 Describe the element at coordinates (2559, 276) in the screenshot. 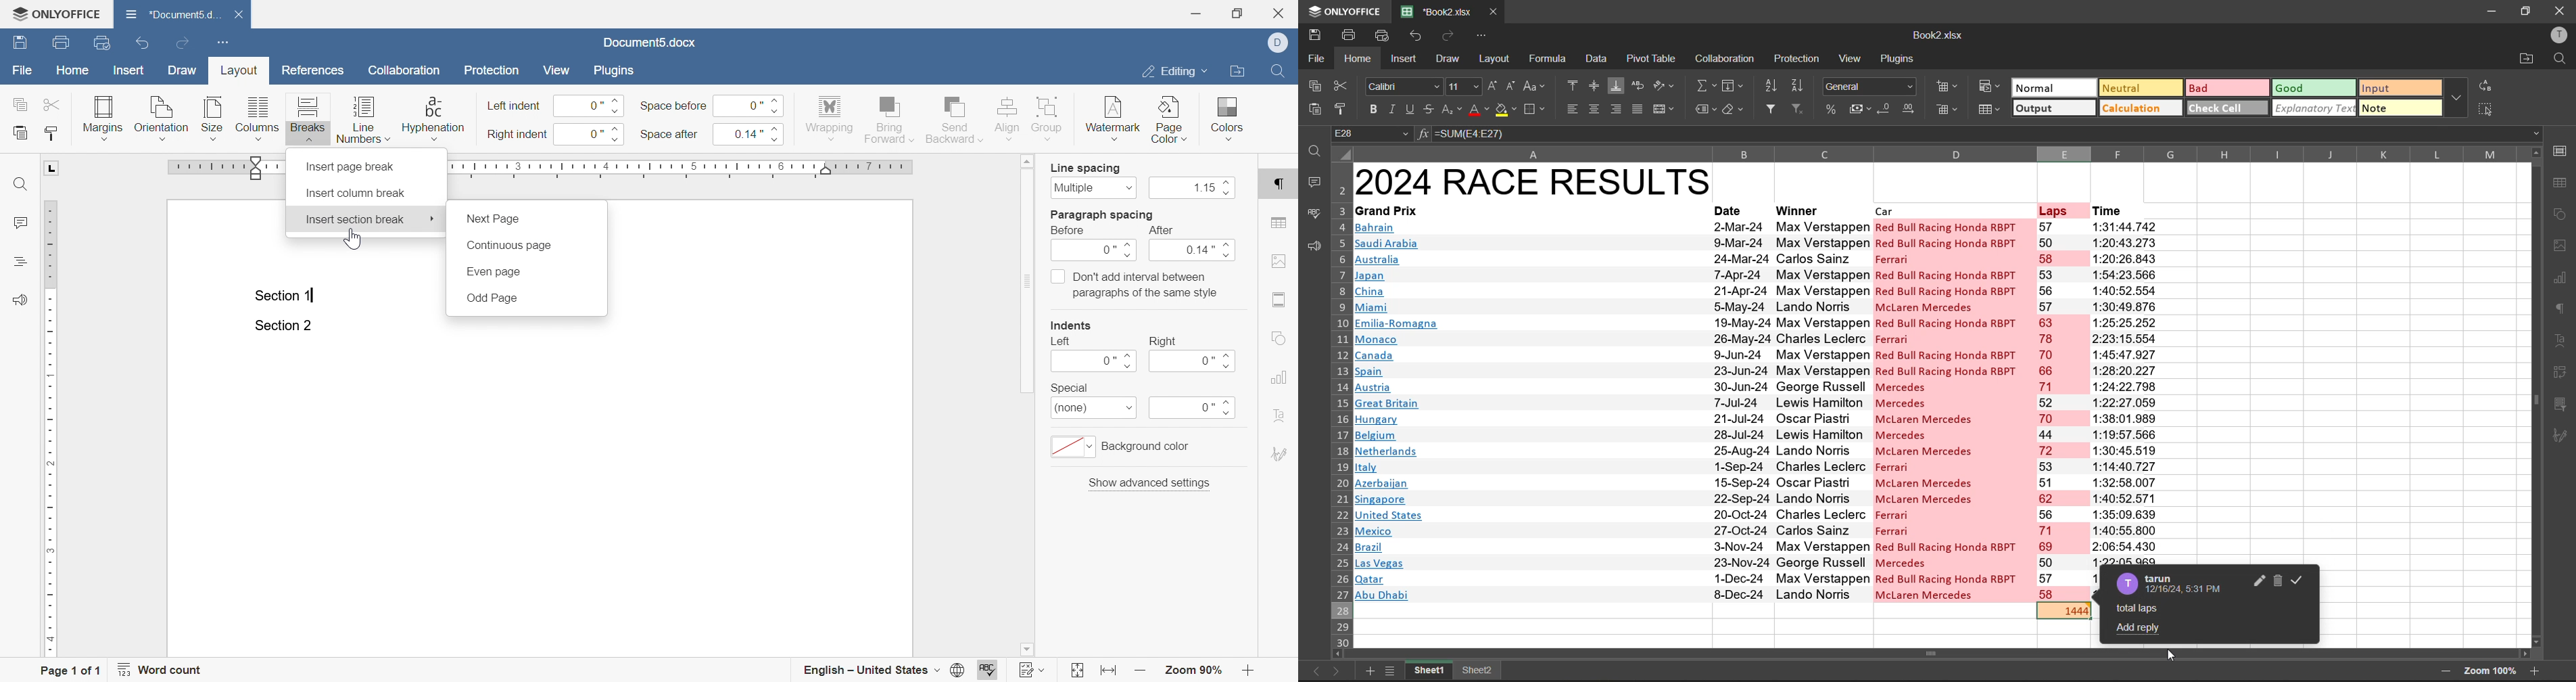

I see `charts` at that location.